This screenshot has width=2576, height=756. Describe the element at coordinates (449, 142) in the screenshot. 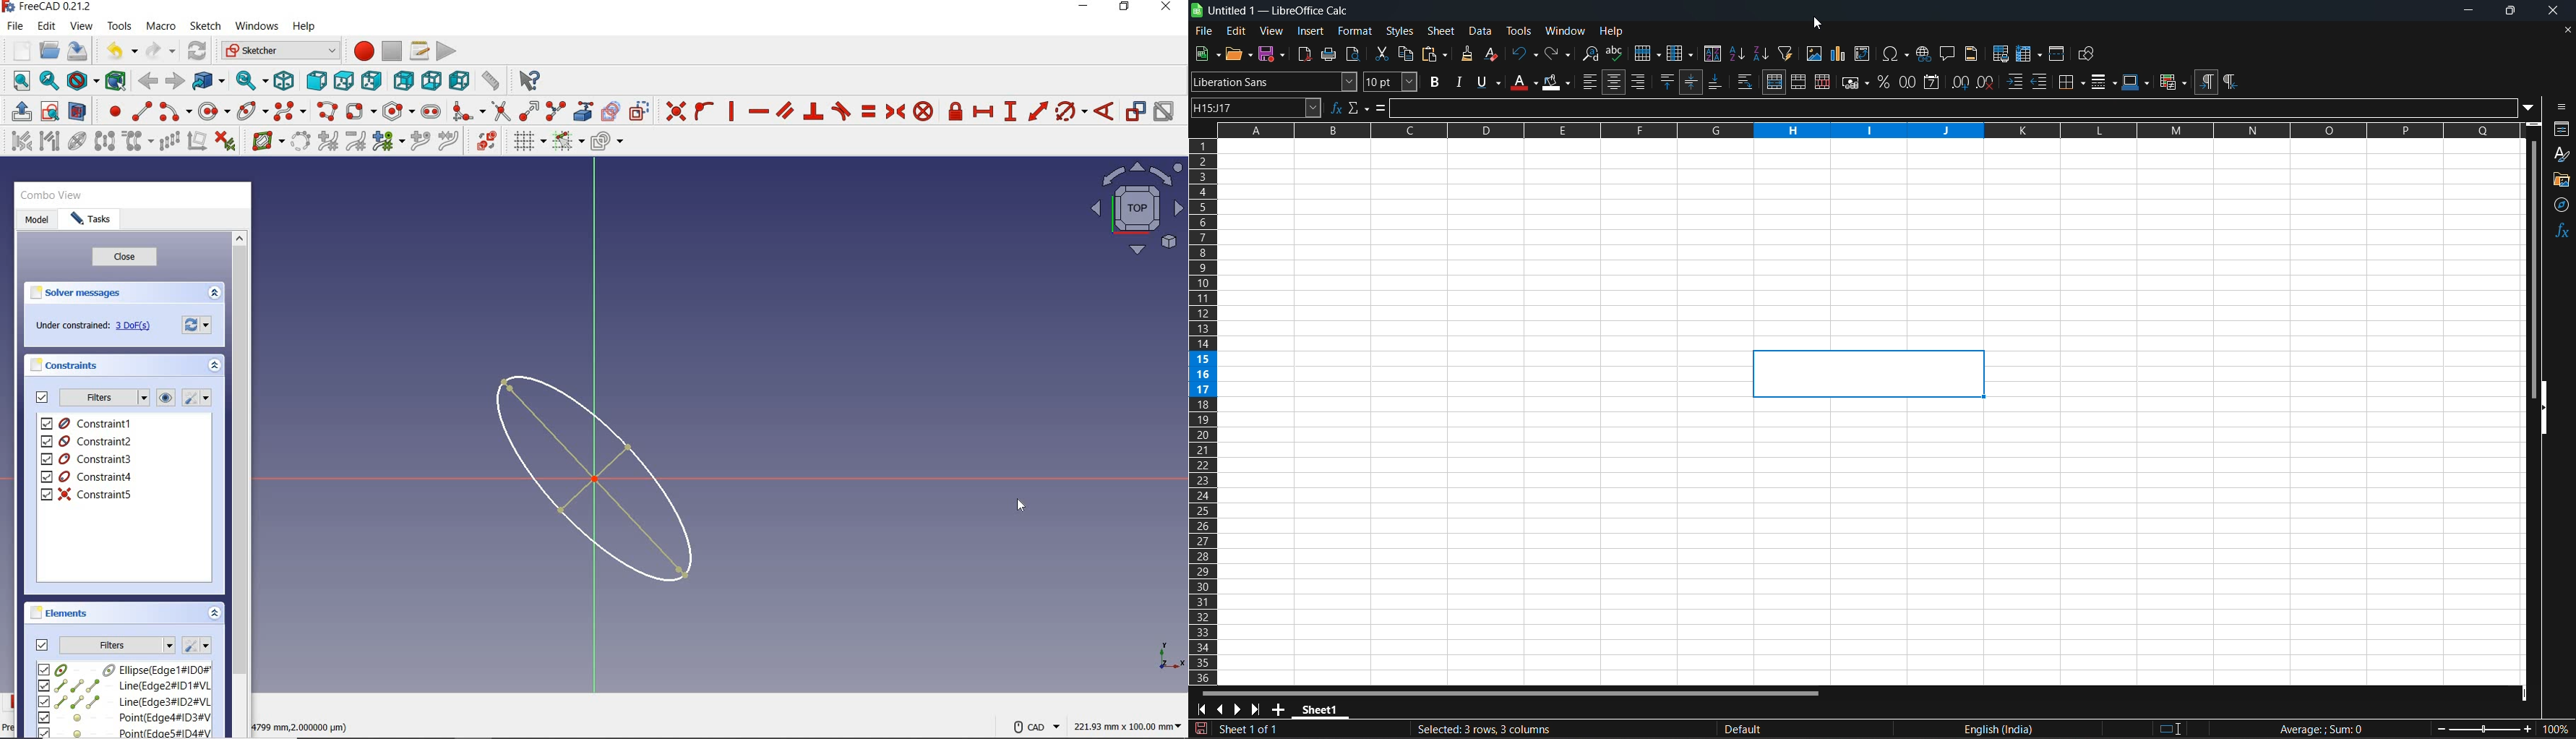

I see `join curves` at that location.